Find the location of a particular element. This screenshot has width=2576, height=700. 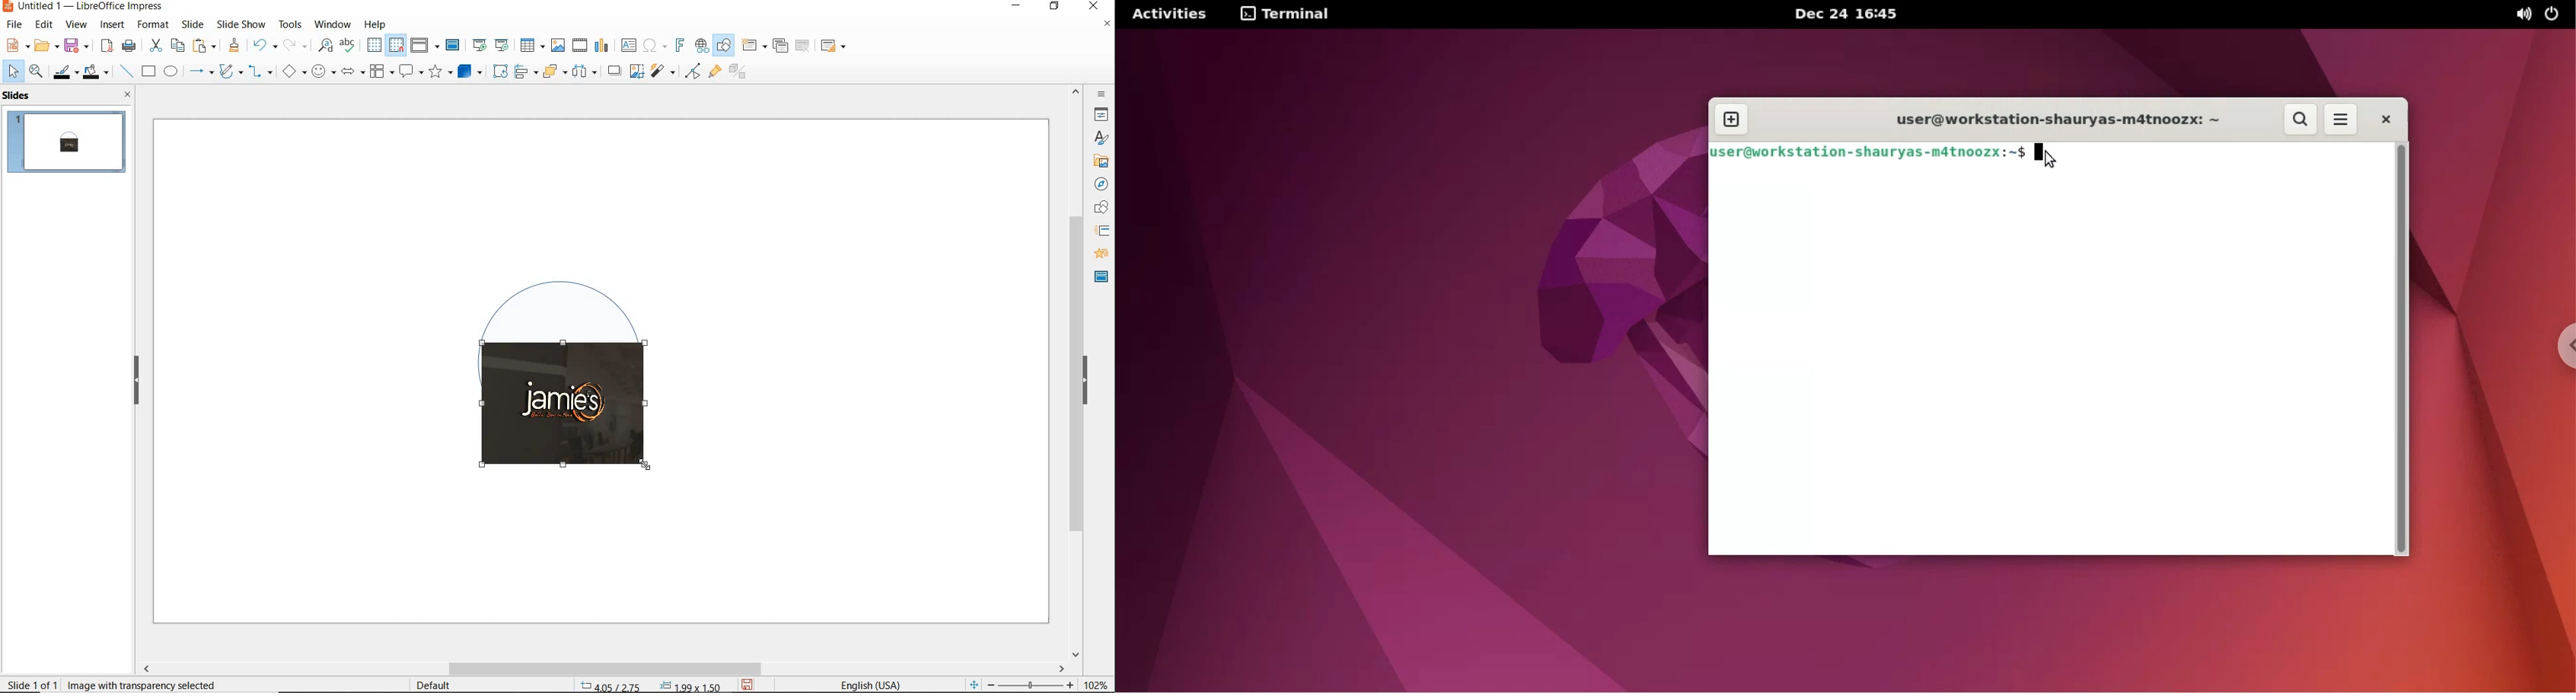

close is located at coordinates (124, 94).